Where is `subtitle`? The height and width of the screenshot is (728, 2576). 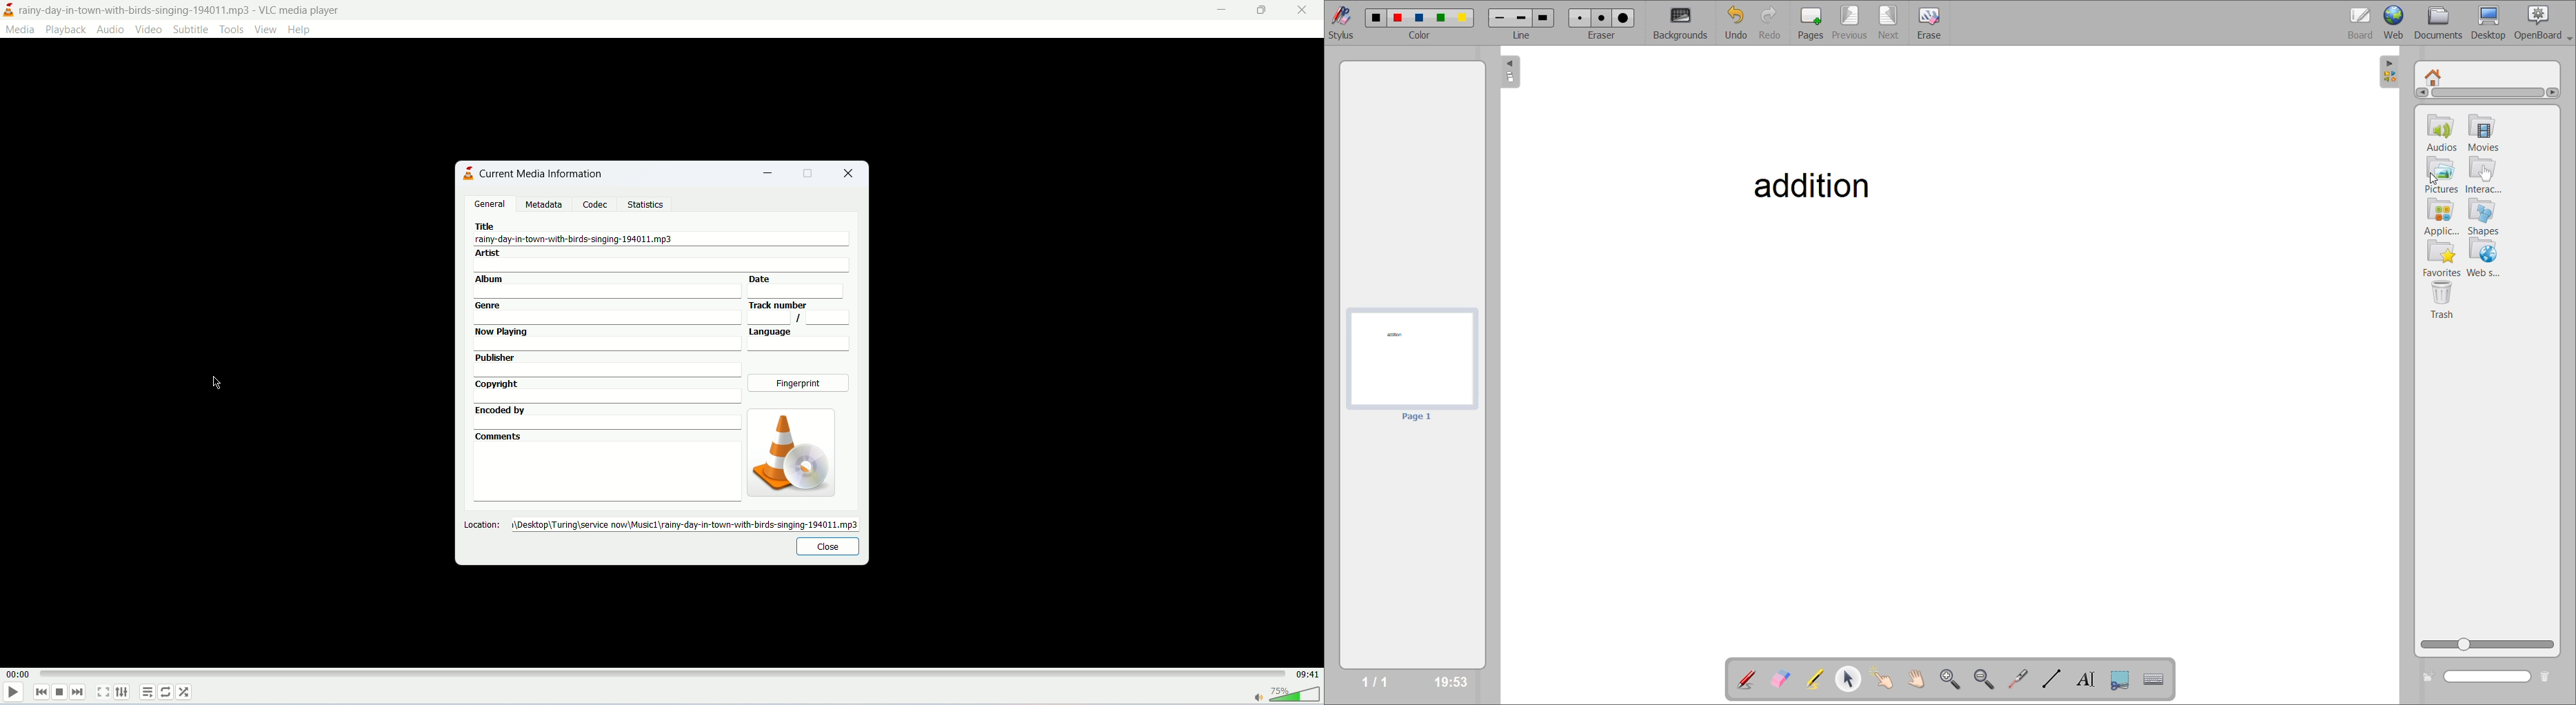 subtitle is located at coordinates (190, 29).